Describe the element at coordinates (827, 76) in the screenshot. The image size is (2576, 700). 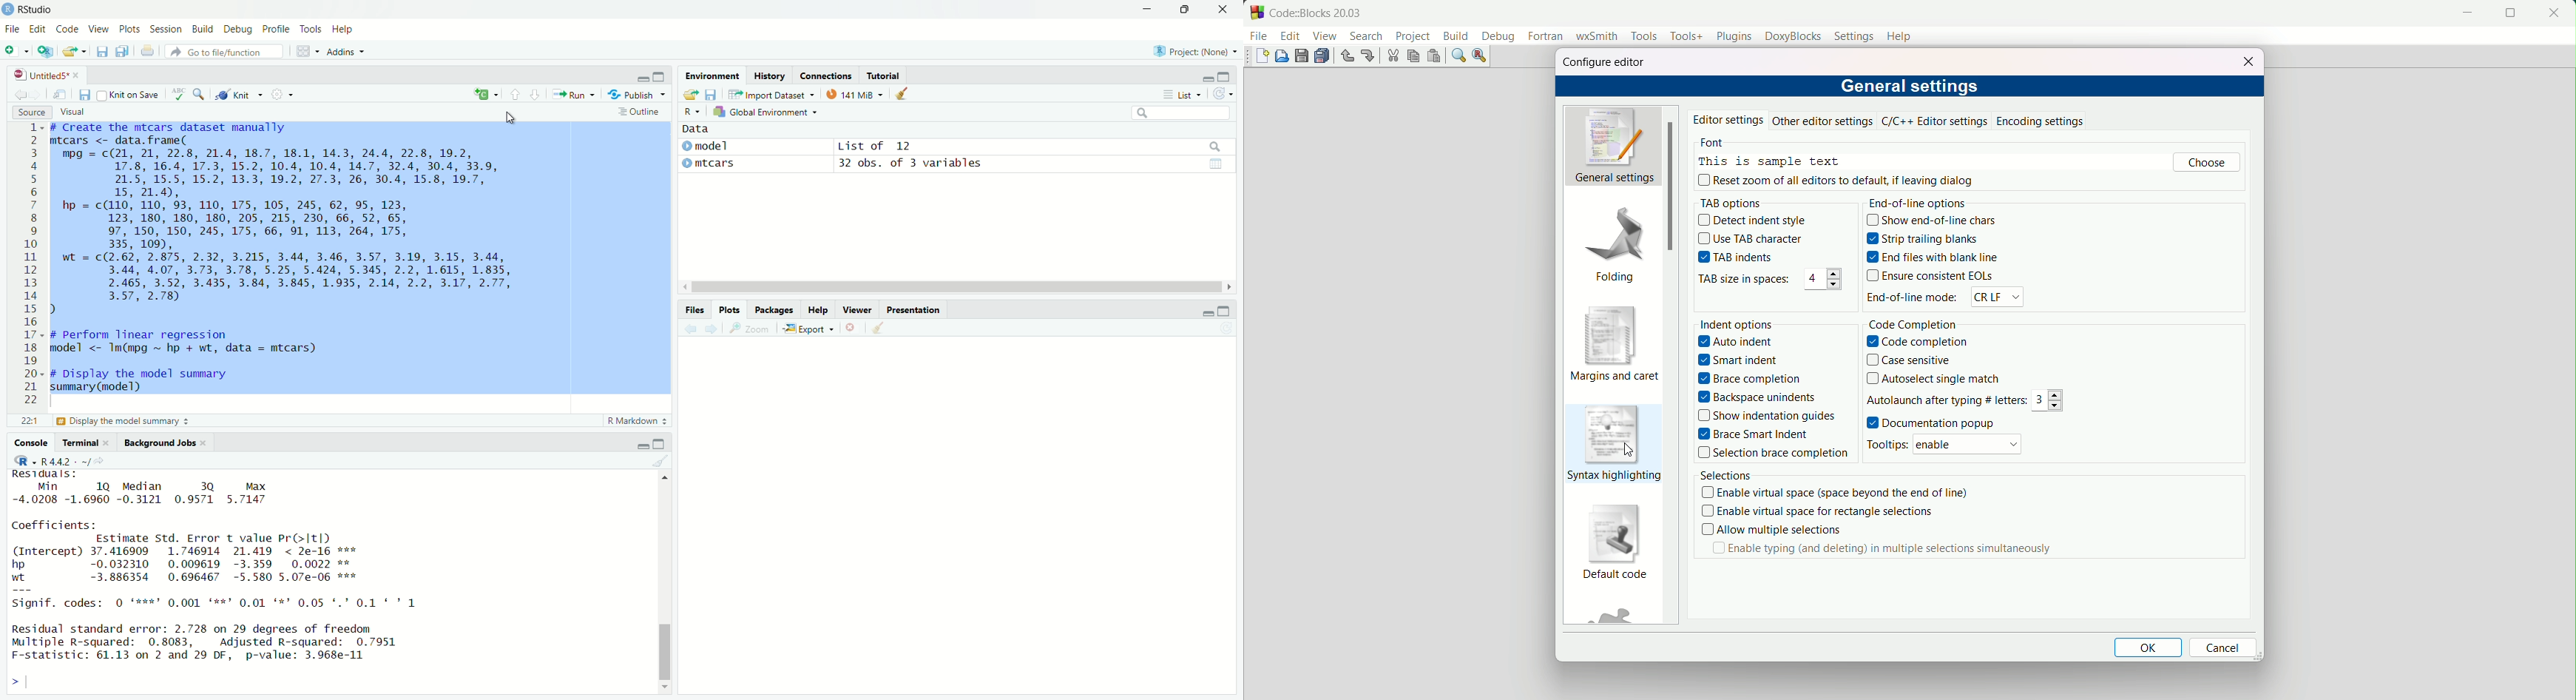
I see `Connections` at that location.